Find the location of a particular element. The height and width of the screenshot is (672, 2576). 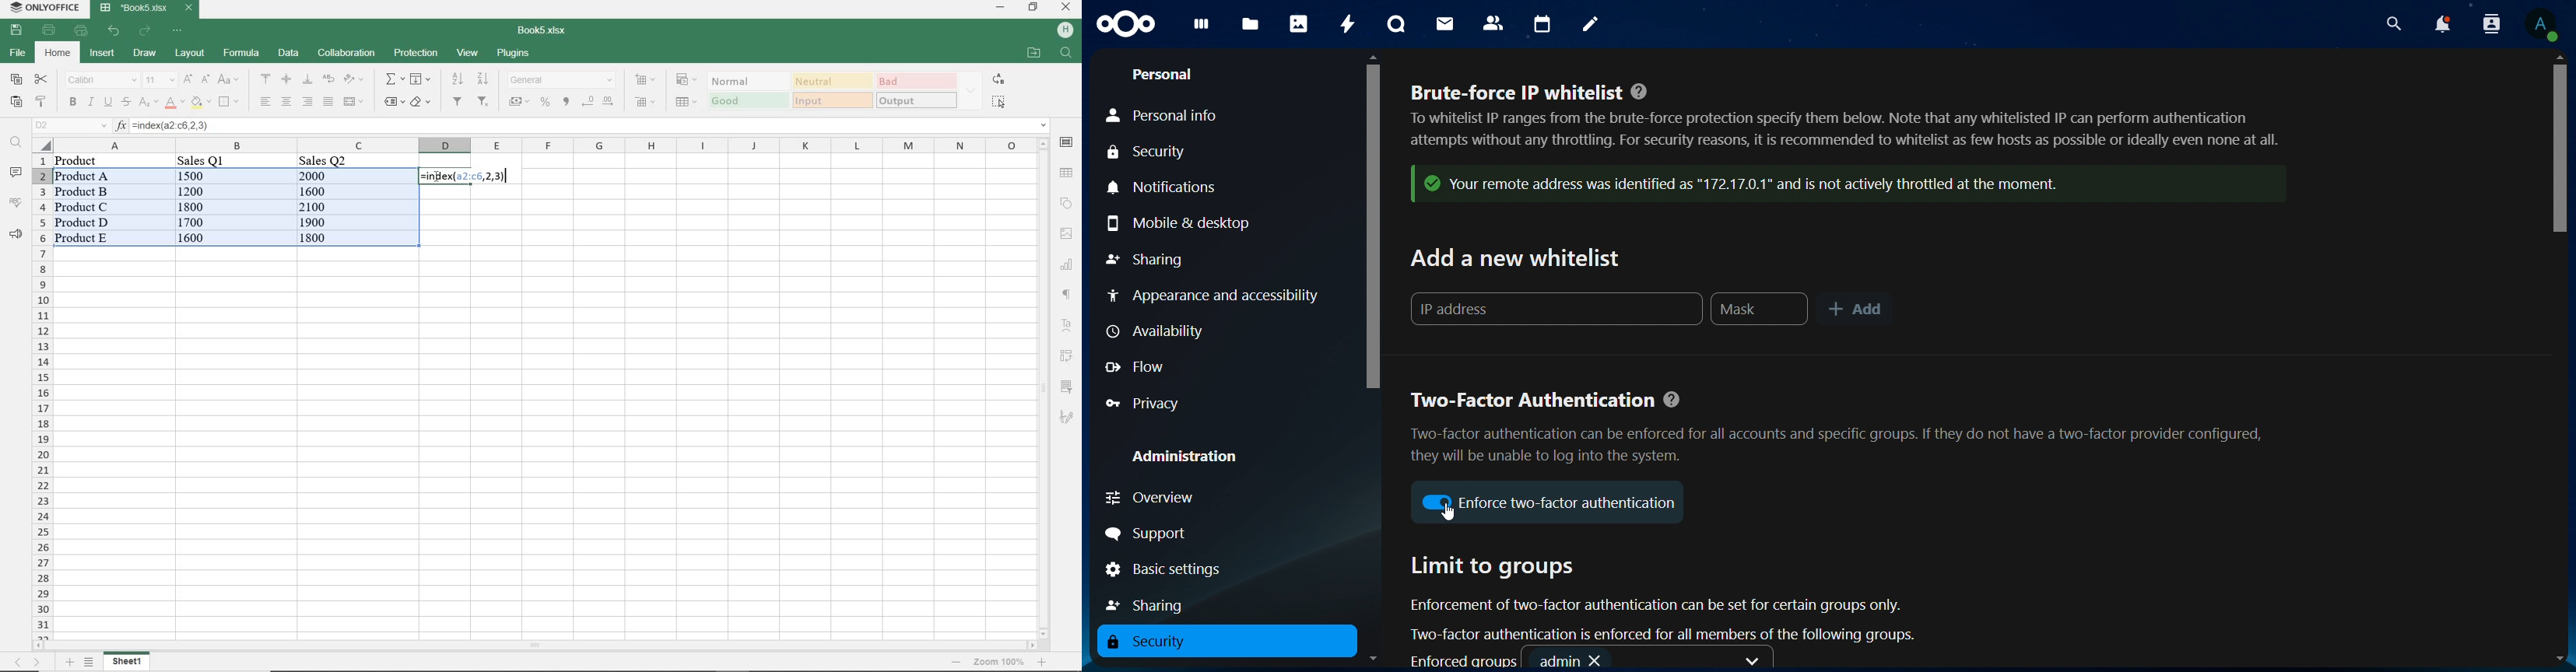

sheet 1 is located at coordinates (128, 660).